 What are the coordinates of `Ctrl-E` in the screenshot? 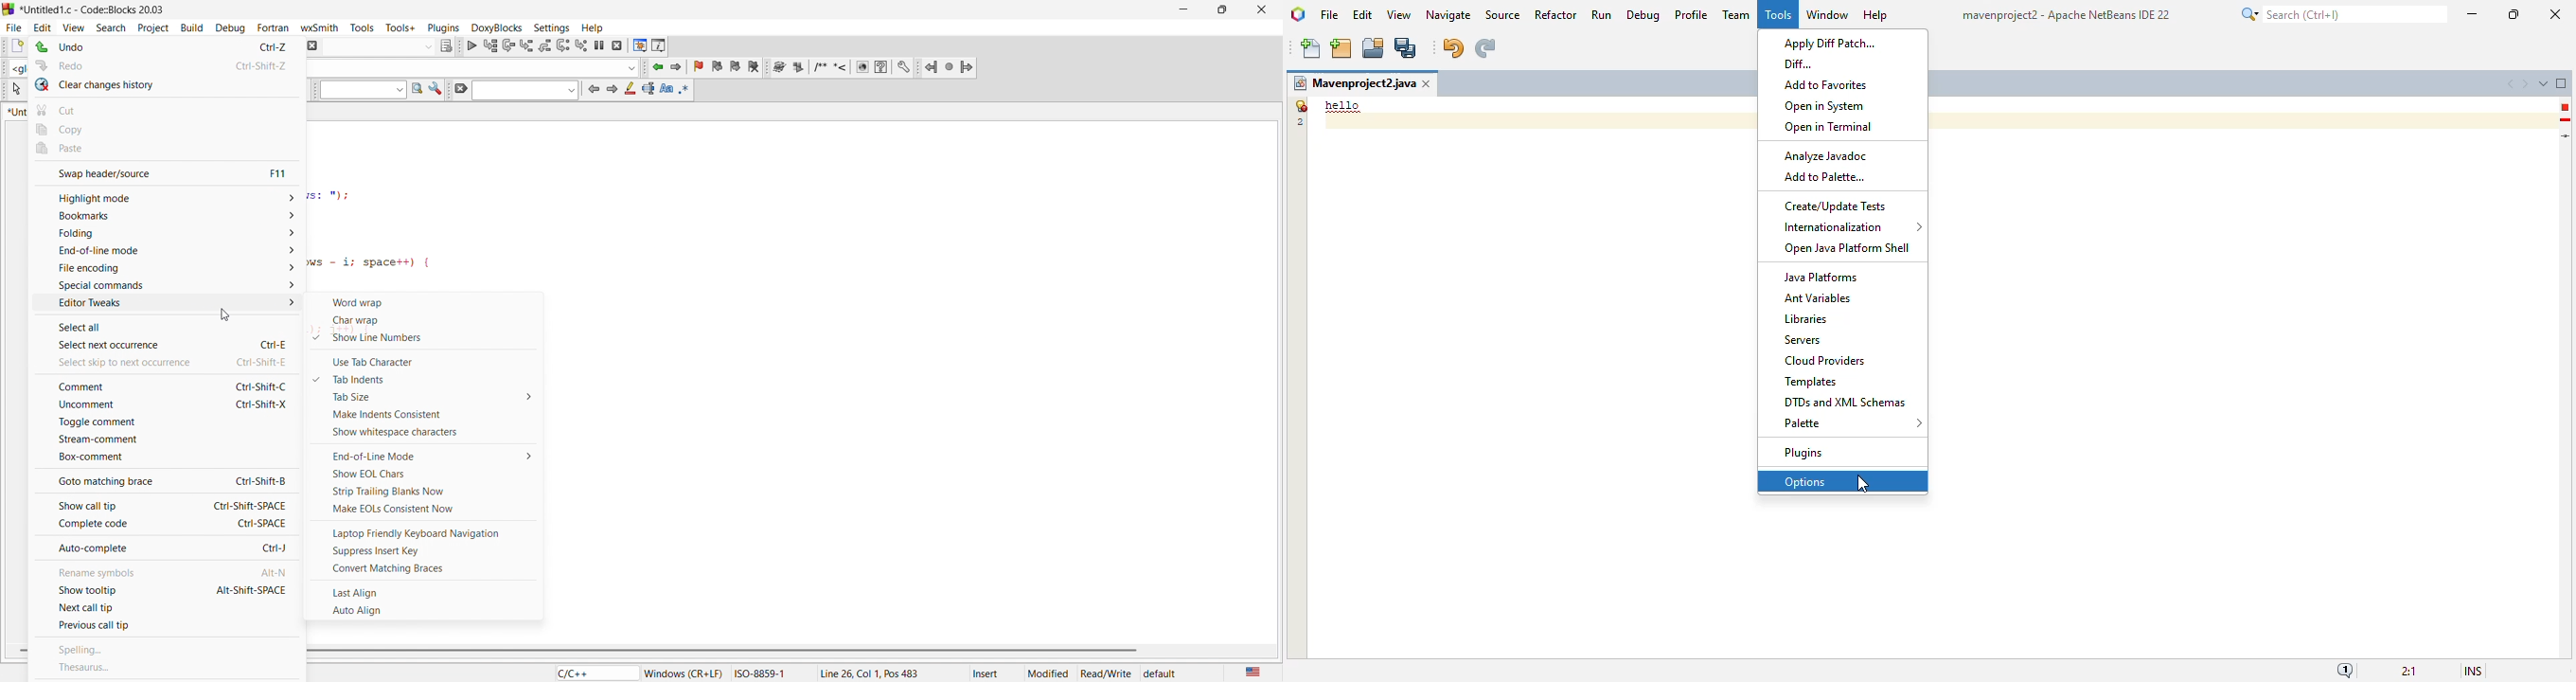 It's located at (266, 337).